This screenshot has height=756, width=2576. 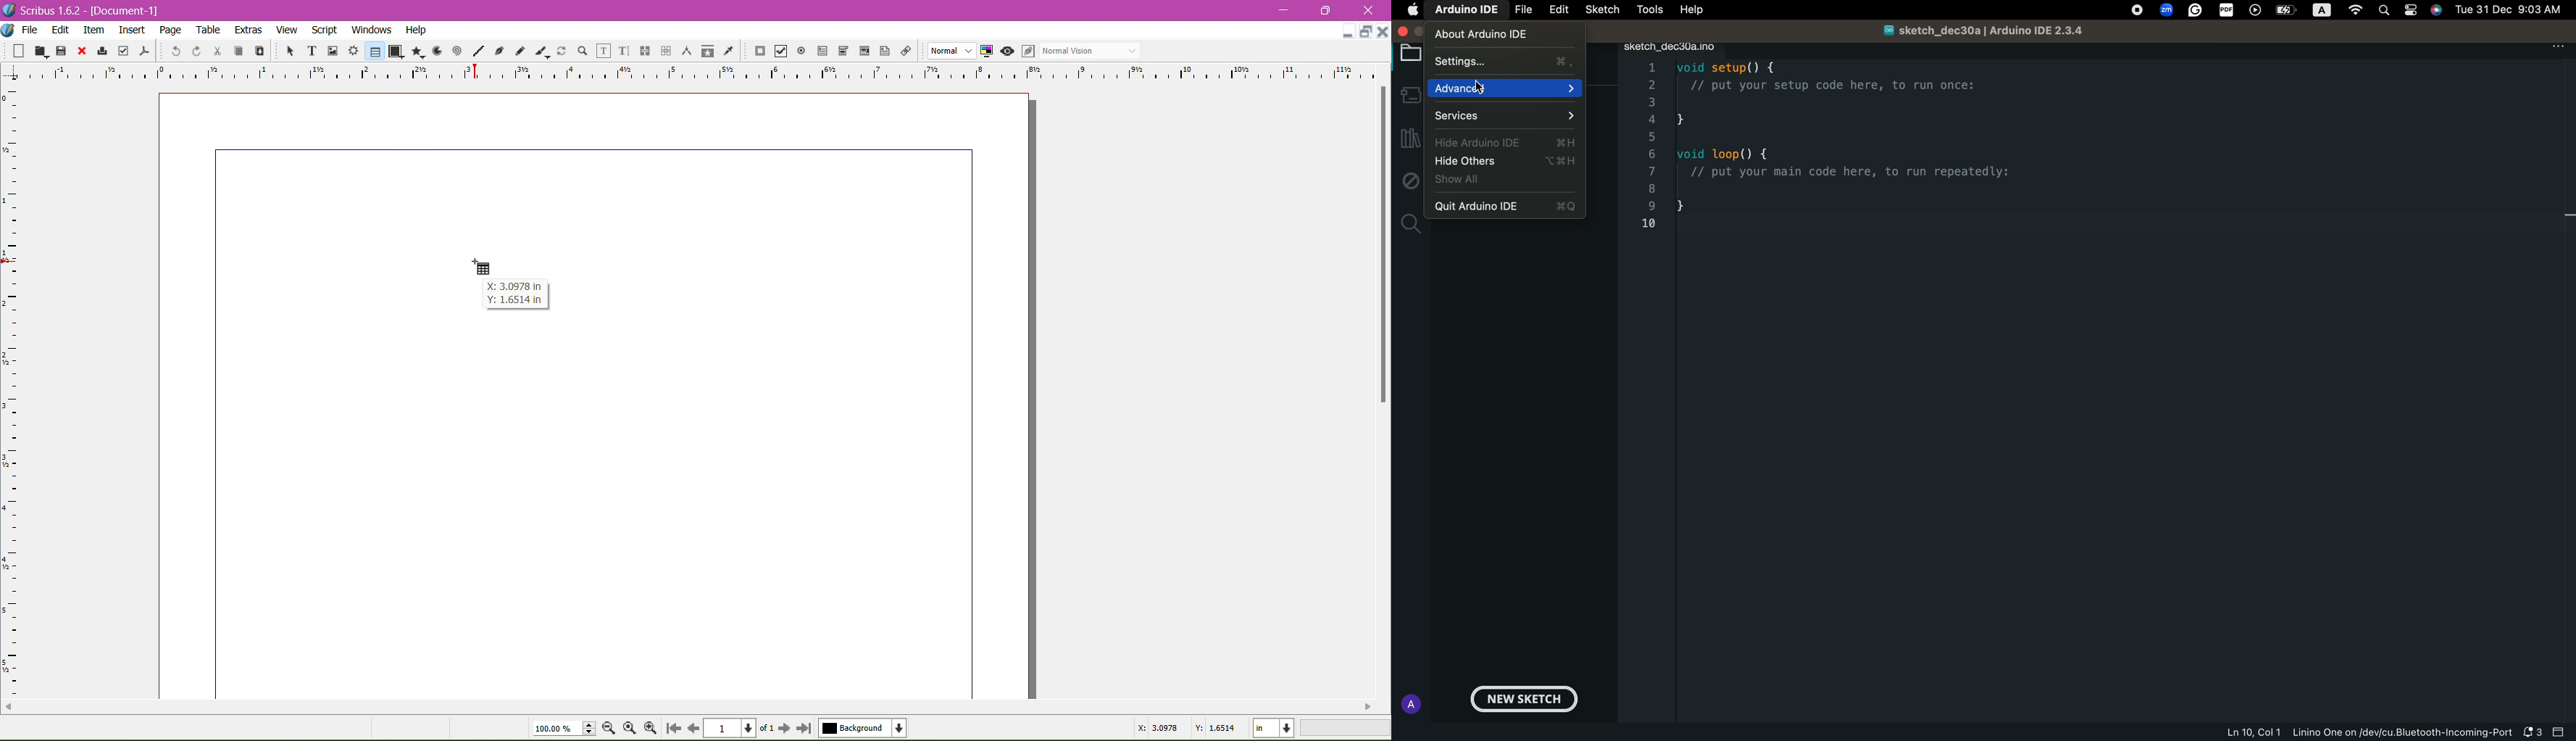 What do you see at coordinates (395, 51) in the screenshot?
I see `Shapes` at bounding box center [395, 51].